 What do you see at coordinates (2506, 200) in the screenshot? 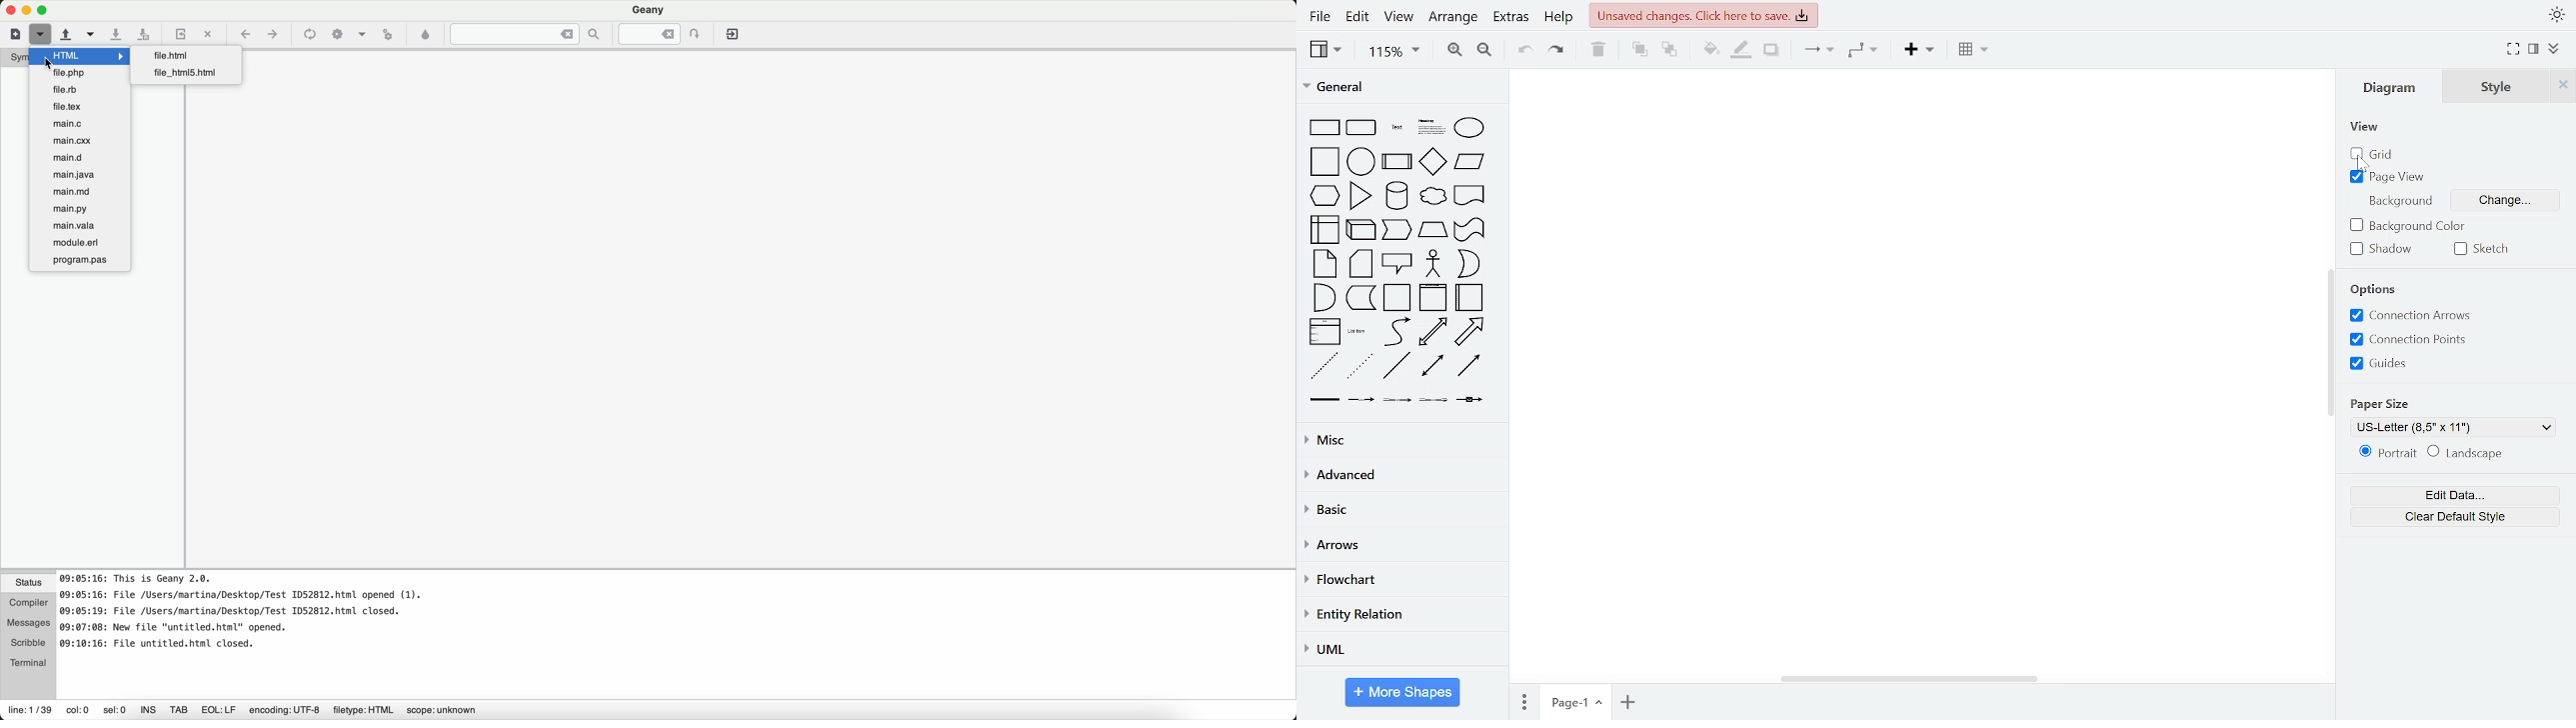
I see `change background` at bounding box center [2506, 200].